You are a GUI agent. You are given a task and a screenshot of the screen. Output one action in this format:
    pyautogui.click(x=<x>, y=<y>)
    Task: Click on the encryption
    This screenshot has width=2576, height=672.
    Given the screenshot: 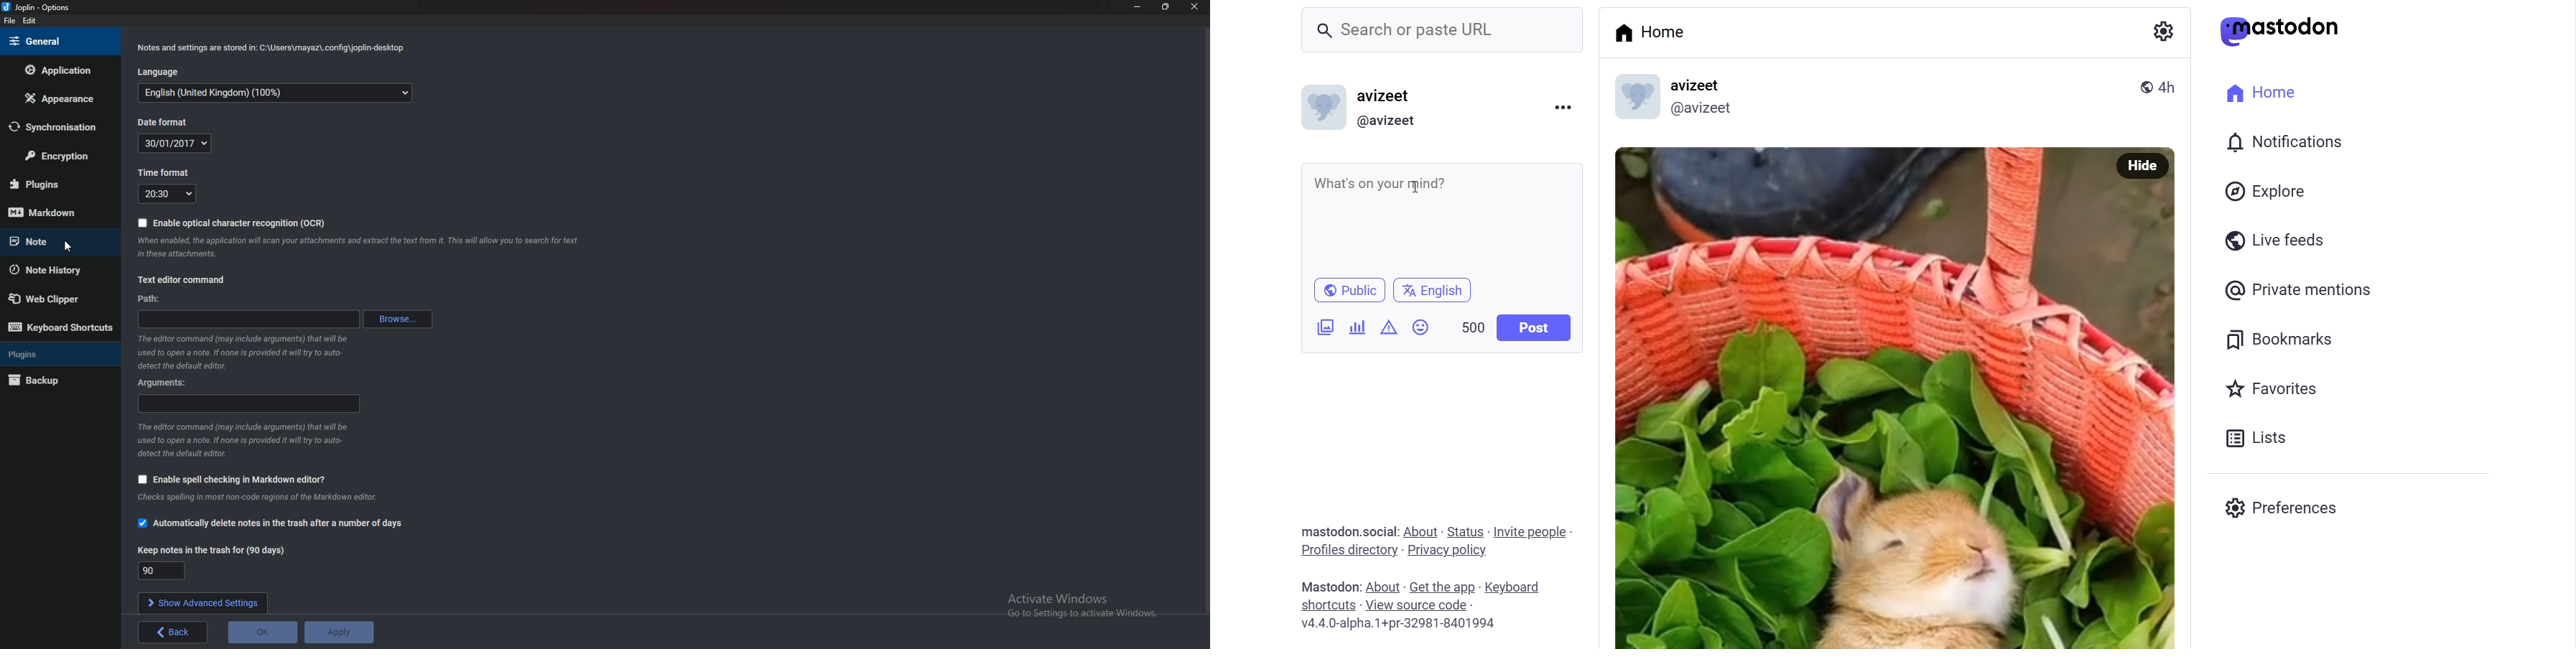 What is the action you would take?
    pyautogui.click(x=57, y=154)
    